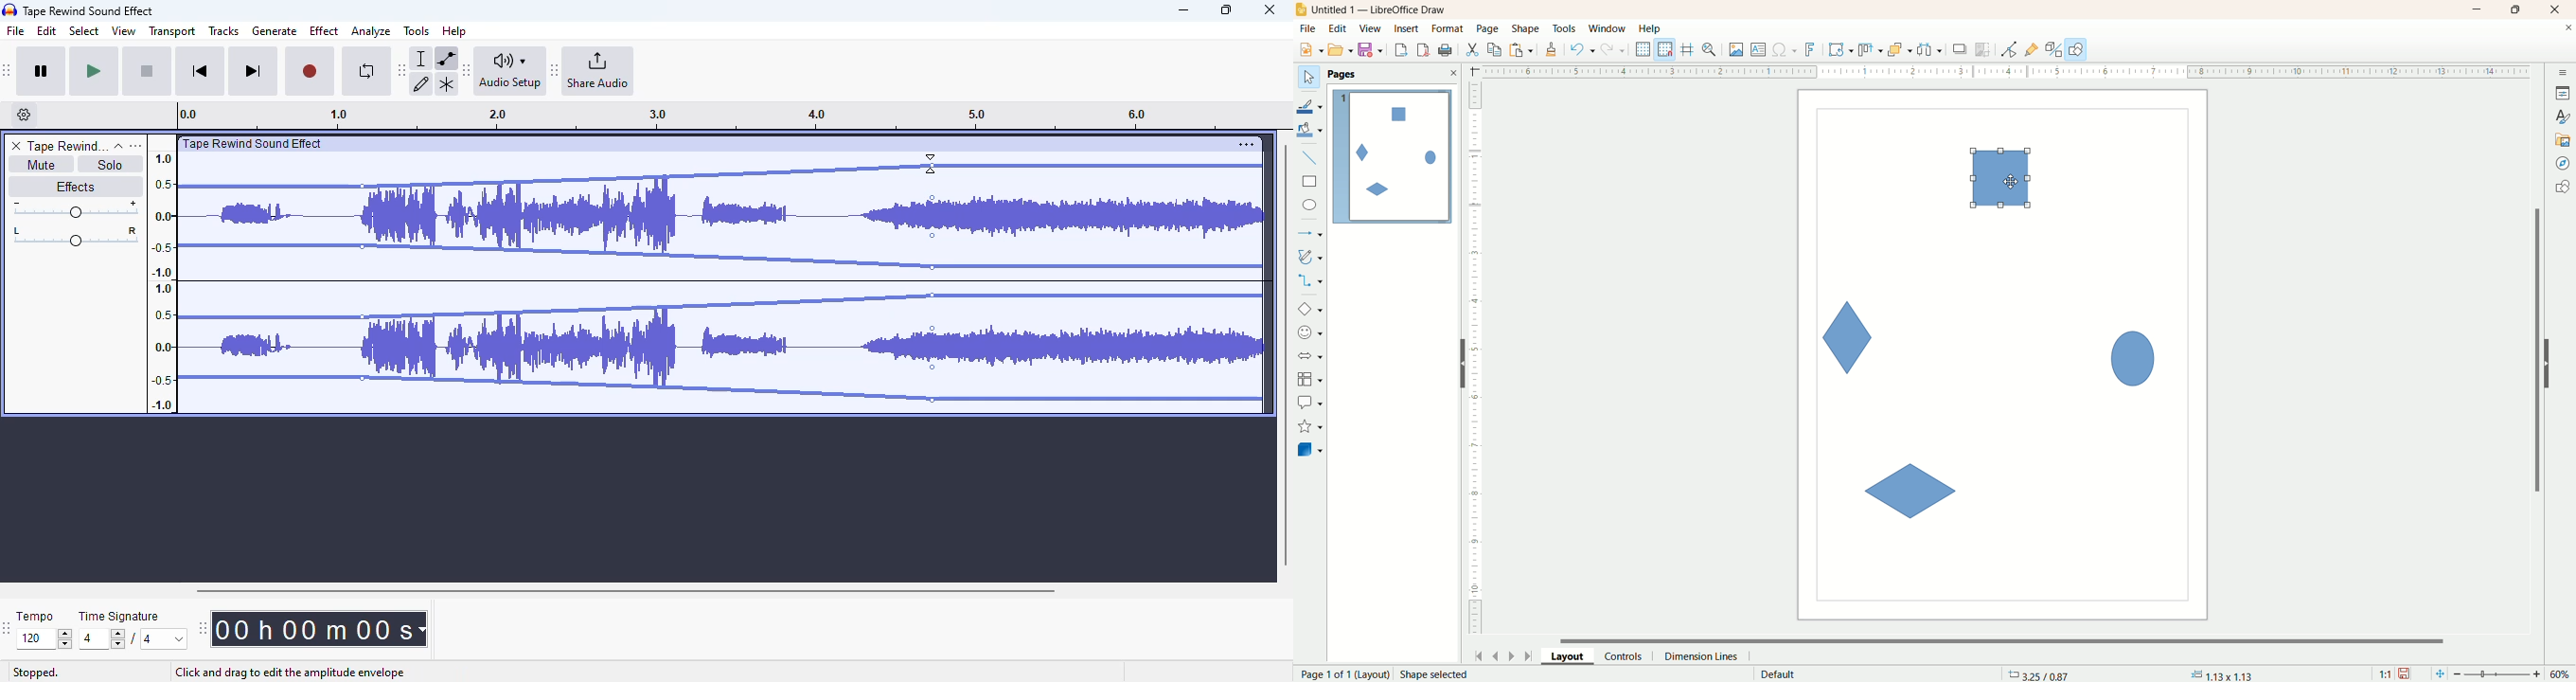  I want to click on styles, so click(2563, 115).